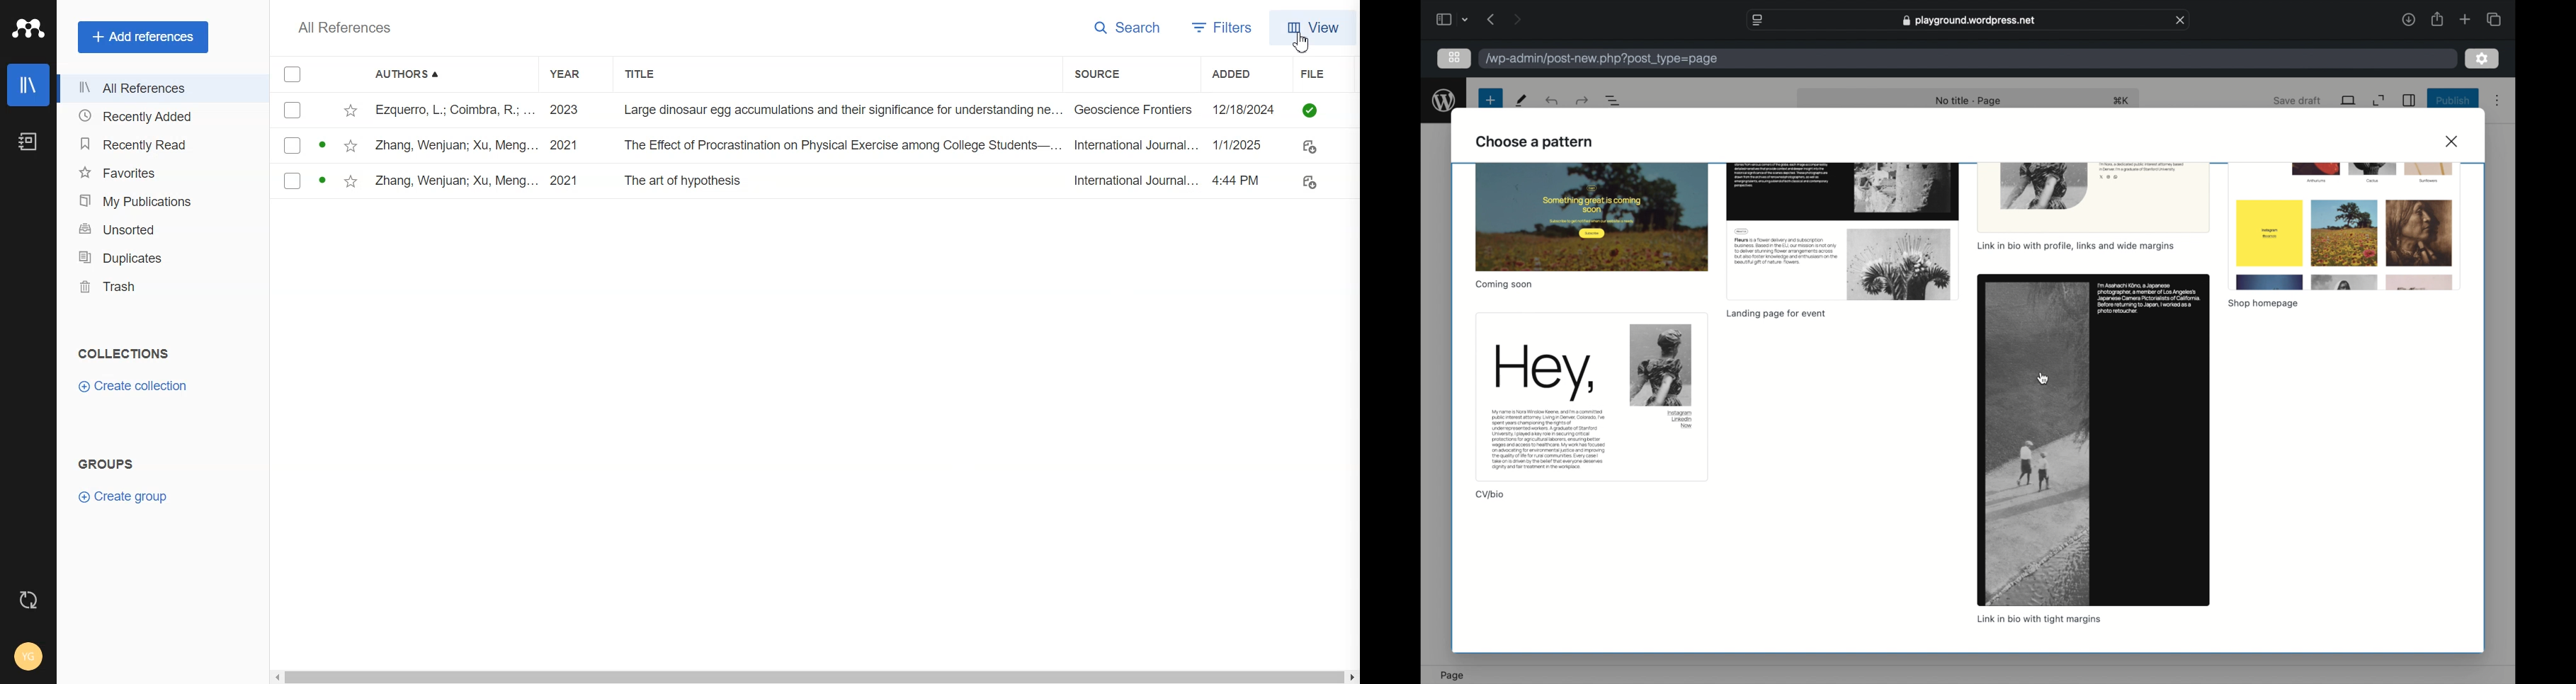 This screenshot has height=700, width=2576. I want to click on Text, so click(110, 464).